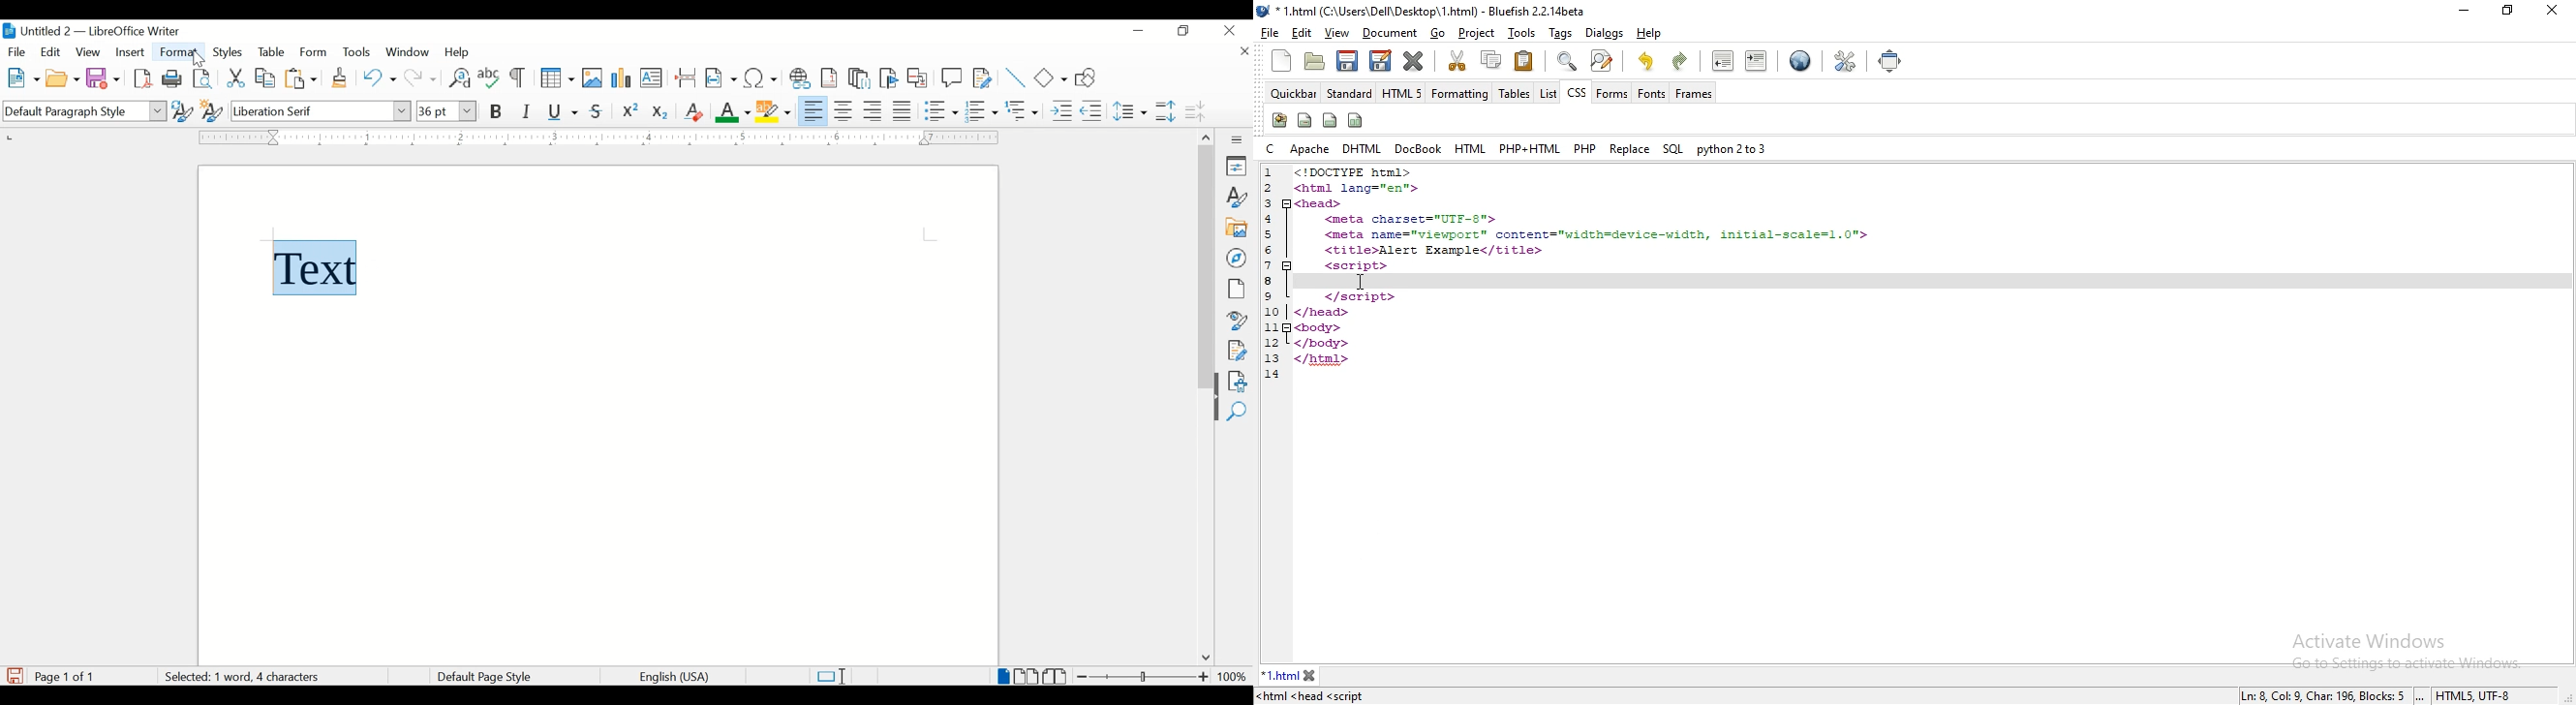 The width and height of the screenshot is (2576, 728). I want to click on zoom level, so click(1232, 676).